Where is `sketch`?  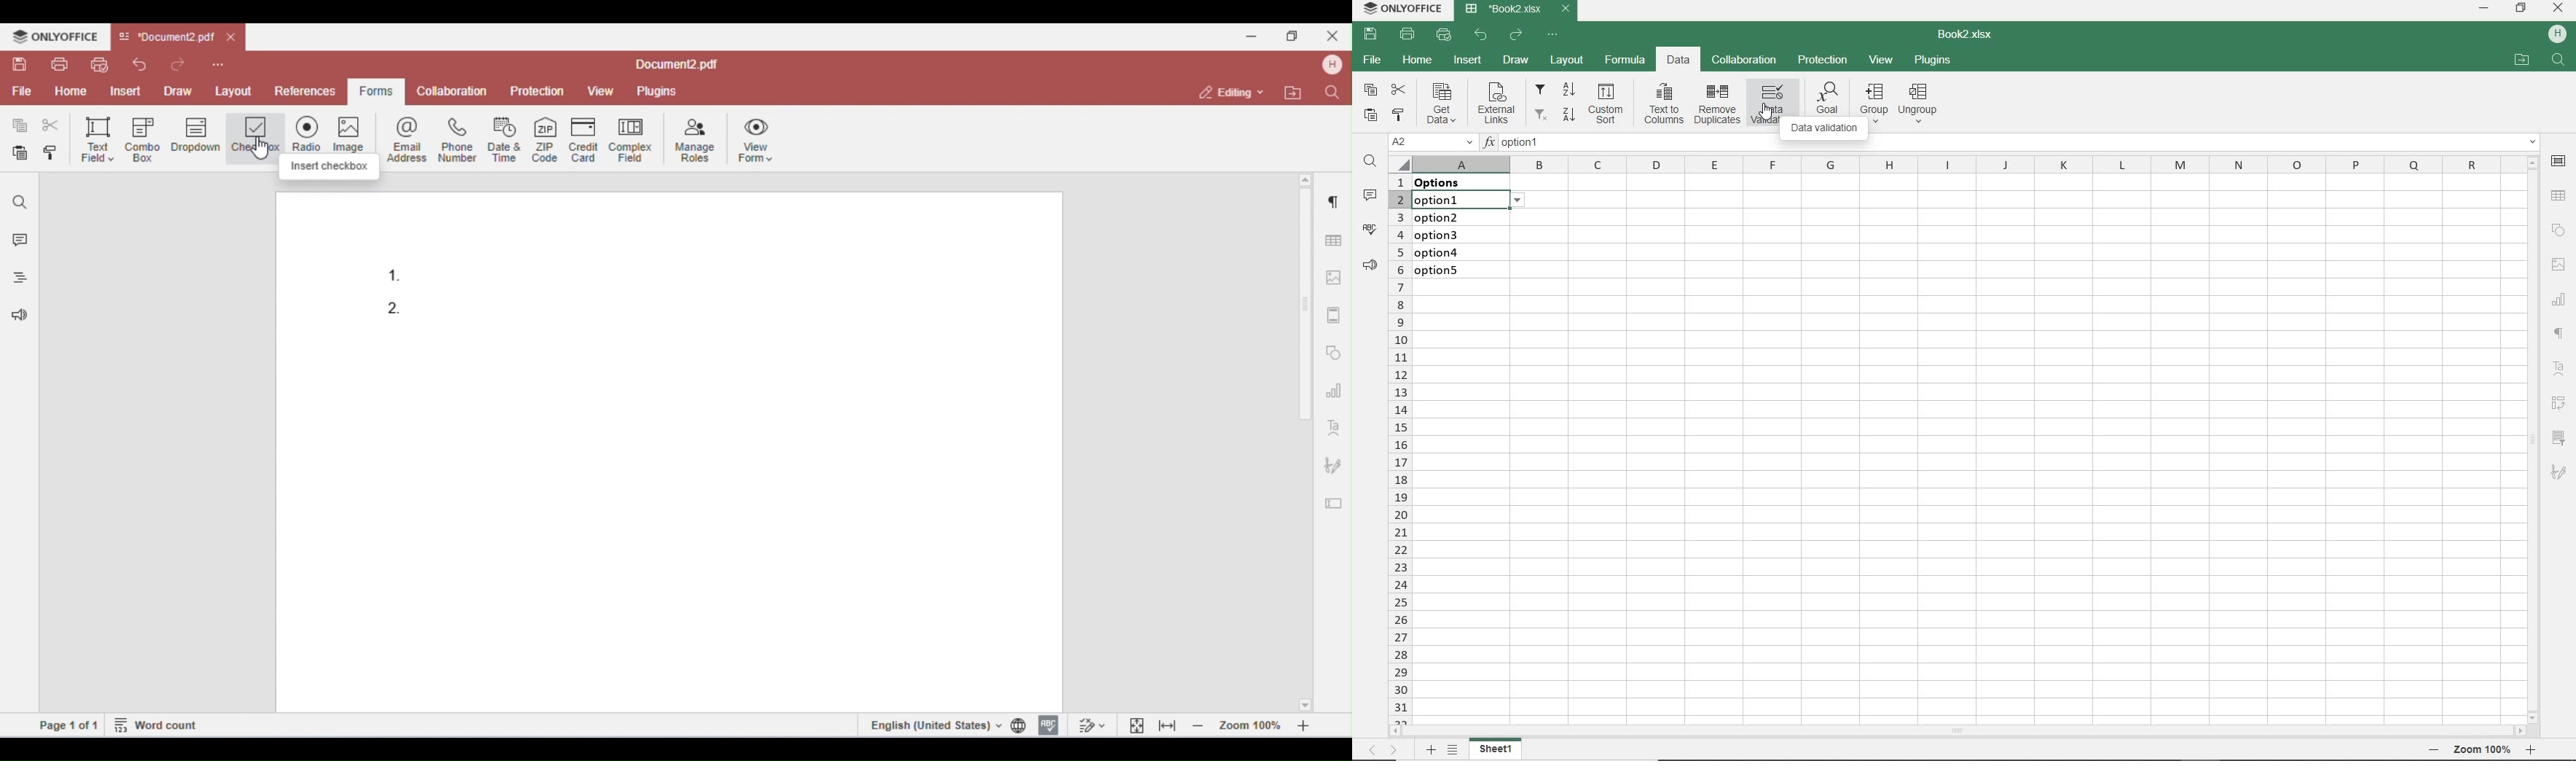 sketch is located at coordinates (2561, 474).